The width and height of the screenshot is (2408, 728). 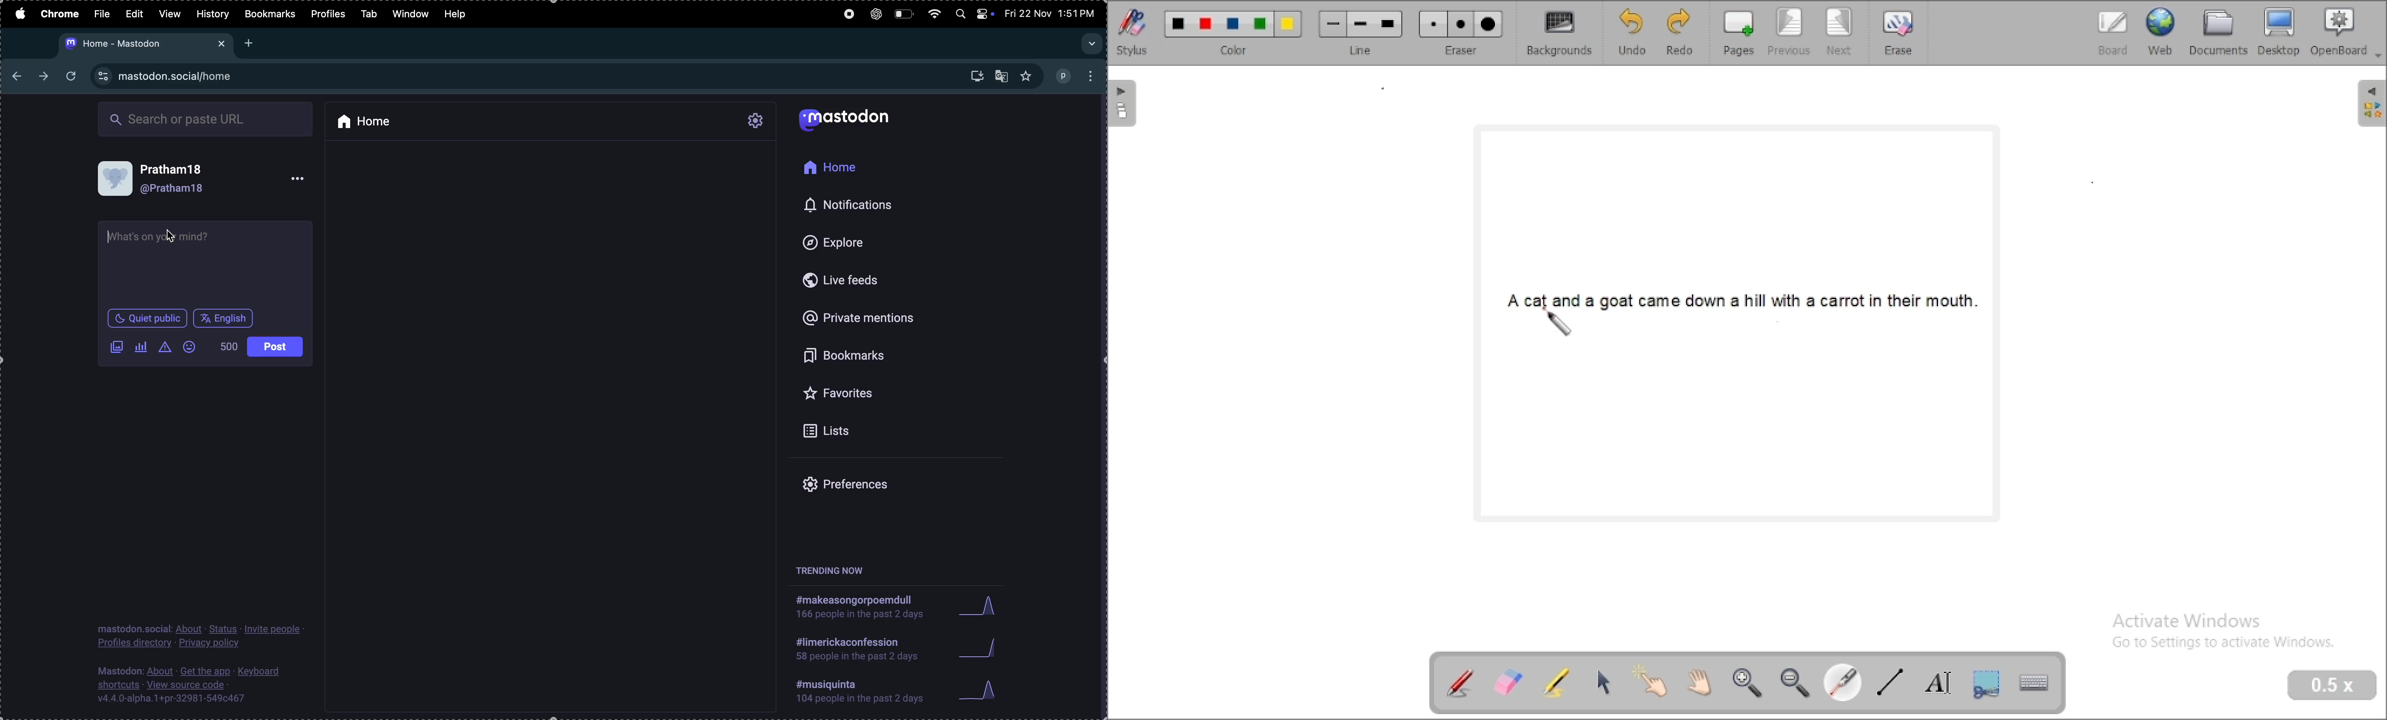 I want to click on spotlight search, so click(x=960, y=14).